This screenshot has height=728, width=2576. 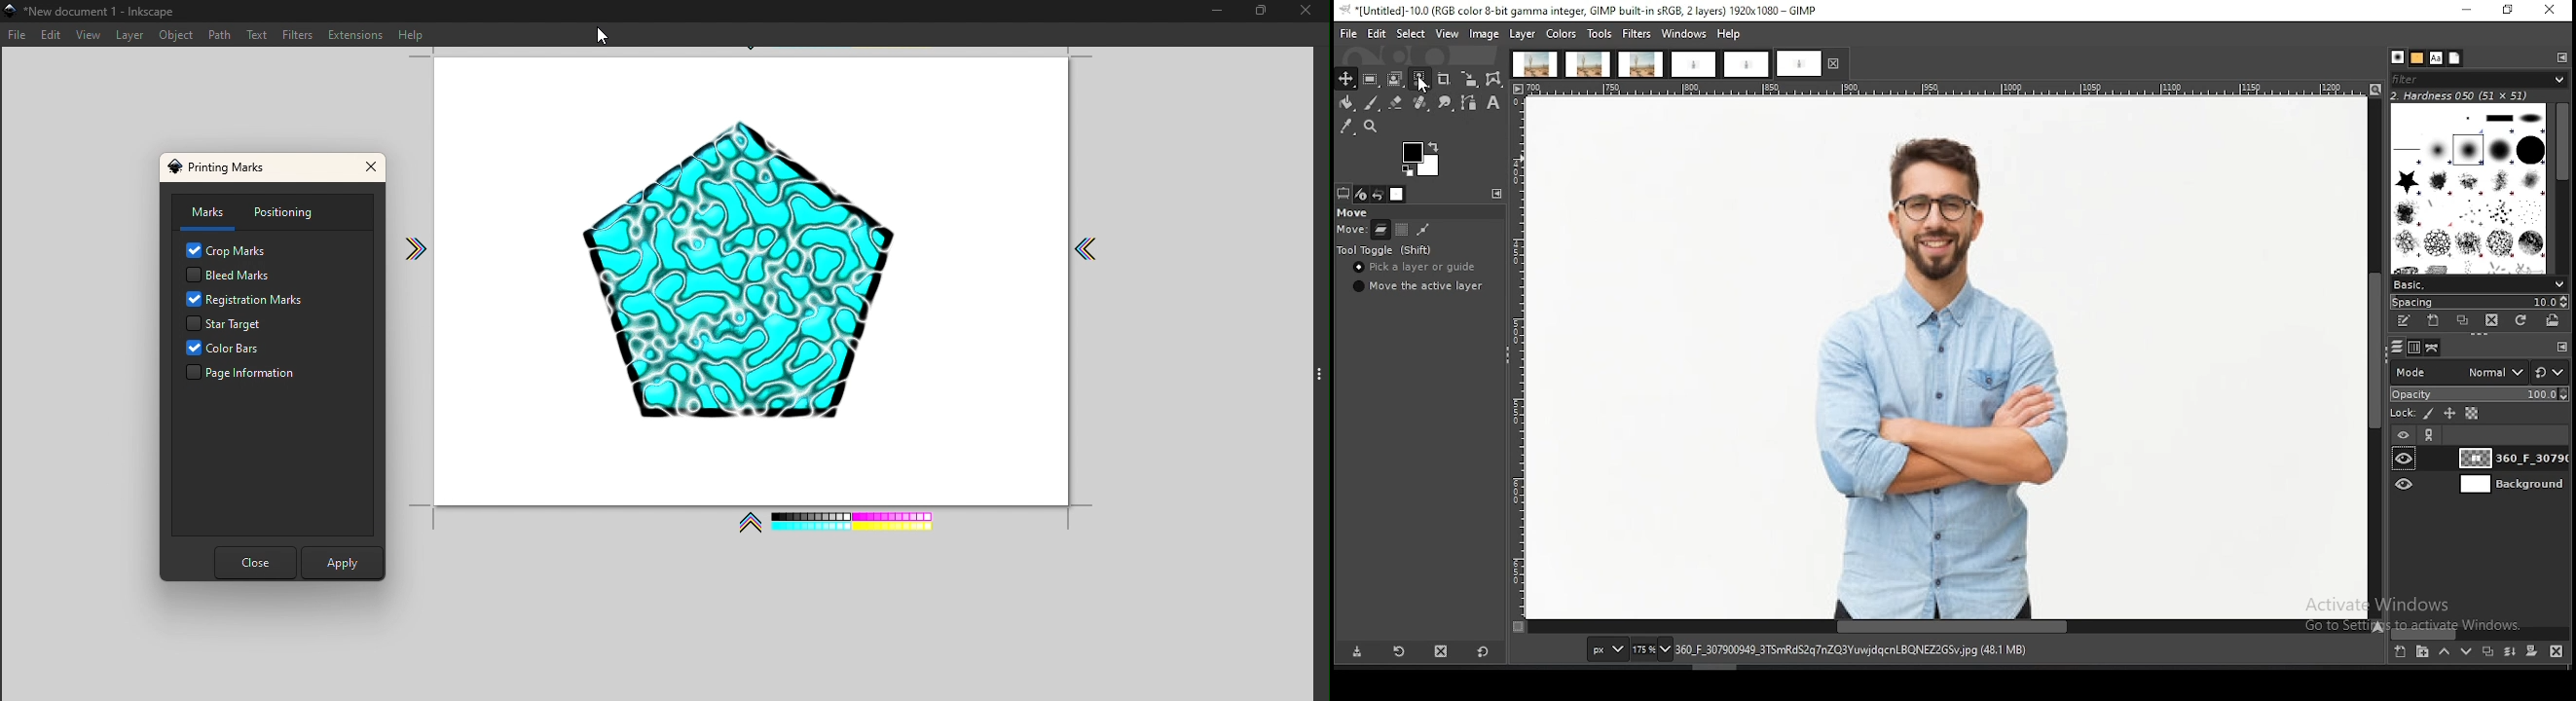 I want to click on create a new layer, so click(x=2401, y=650).